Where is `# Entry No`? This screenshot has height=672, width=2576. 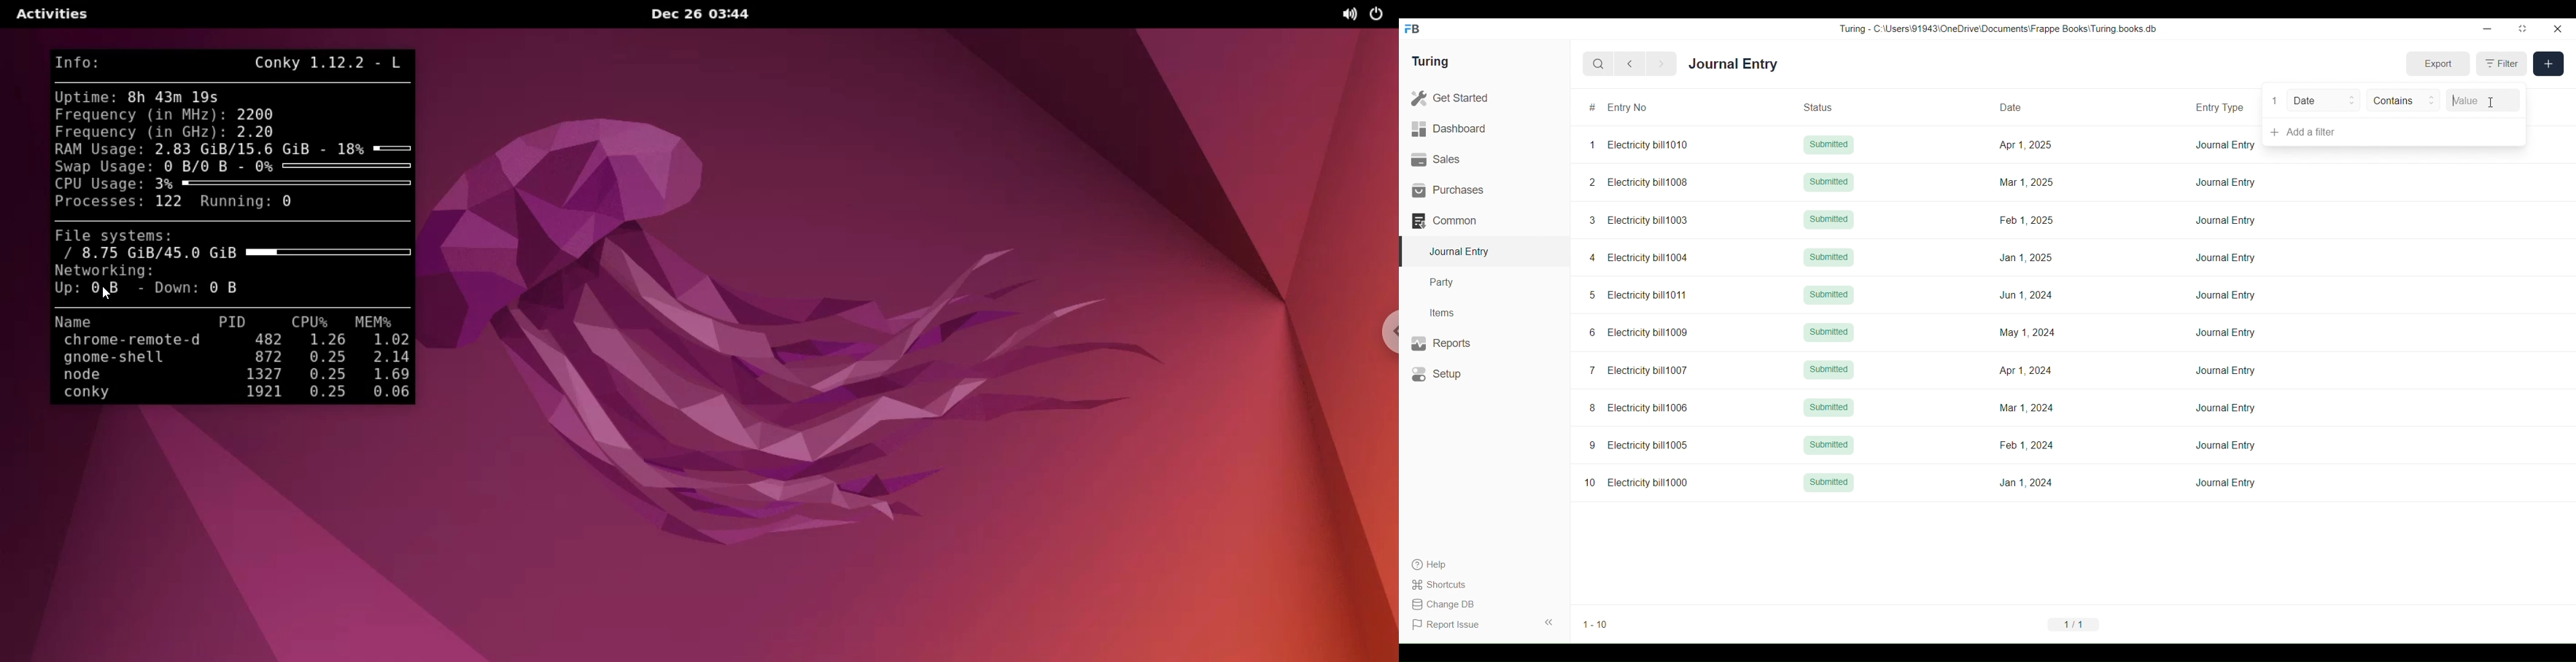 # Entry No is located at coordinates (1644, 107).